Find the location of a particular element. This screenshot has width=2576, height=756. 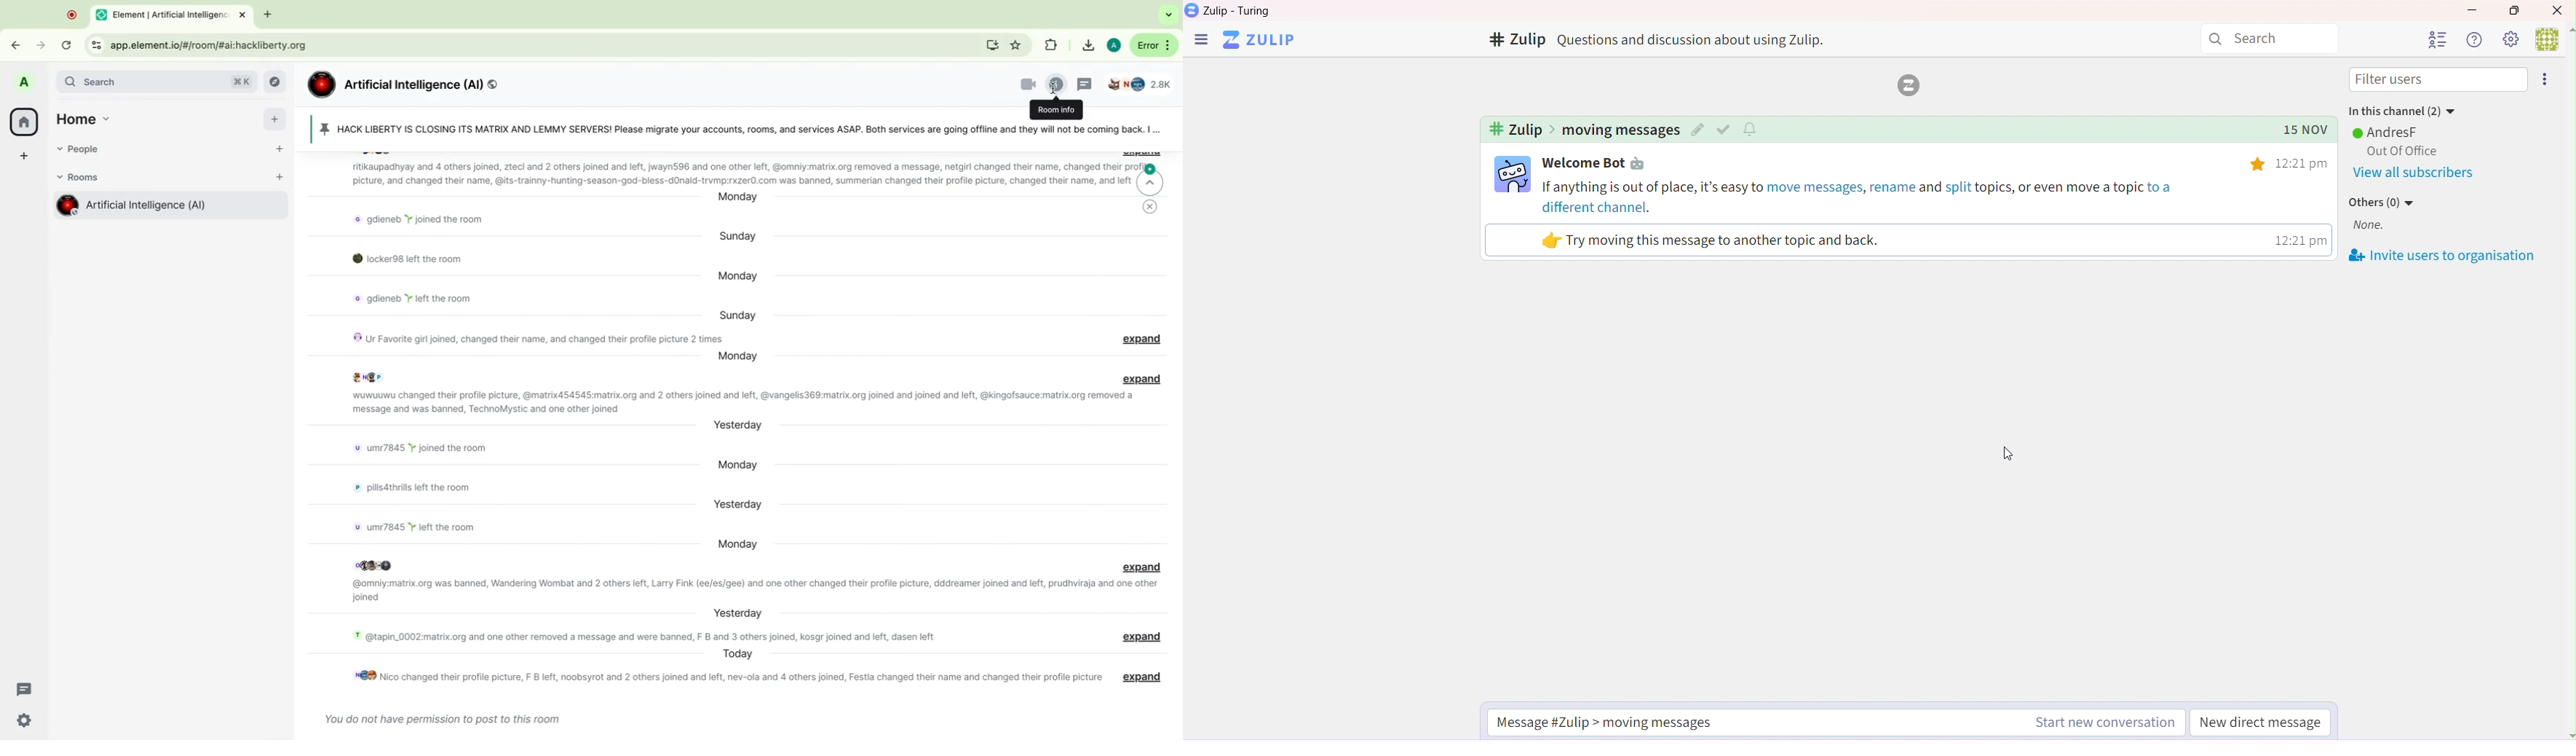

menu is located at coordinates (2548, 79).